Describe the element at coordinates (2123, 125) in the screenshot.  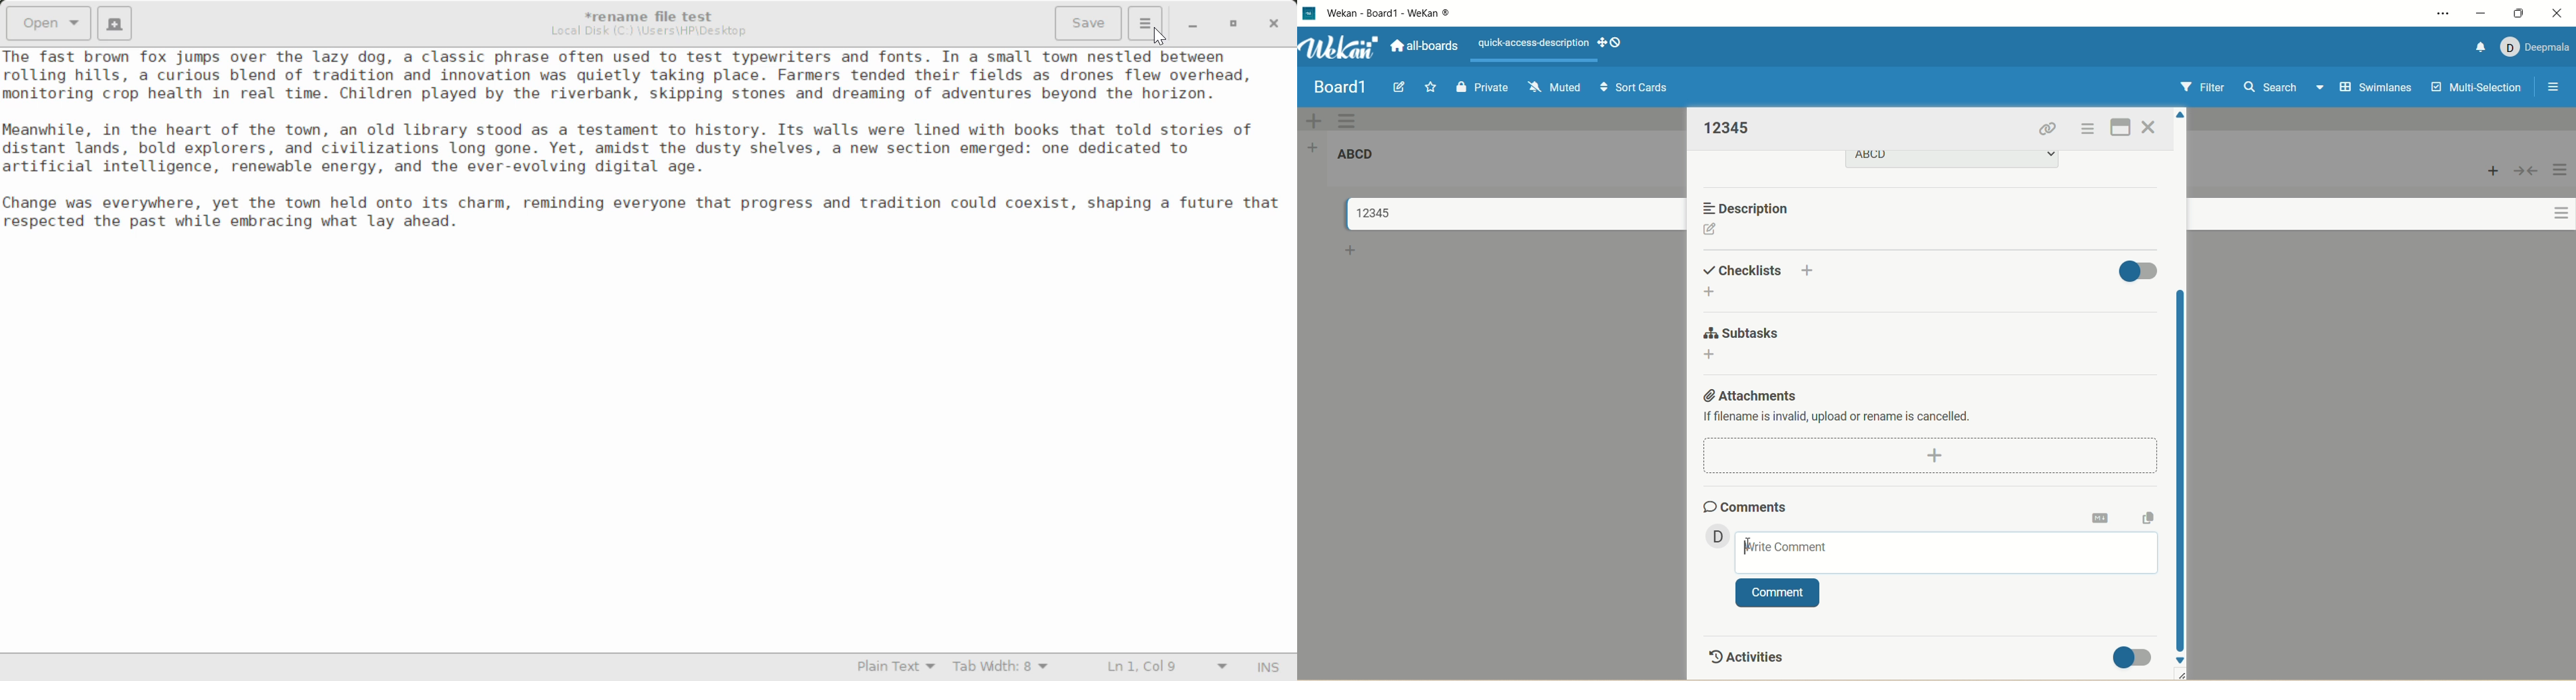
I see `full screen` at that location.